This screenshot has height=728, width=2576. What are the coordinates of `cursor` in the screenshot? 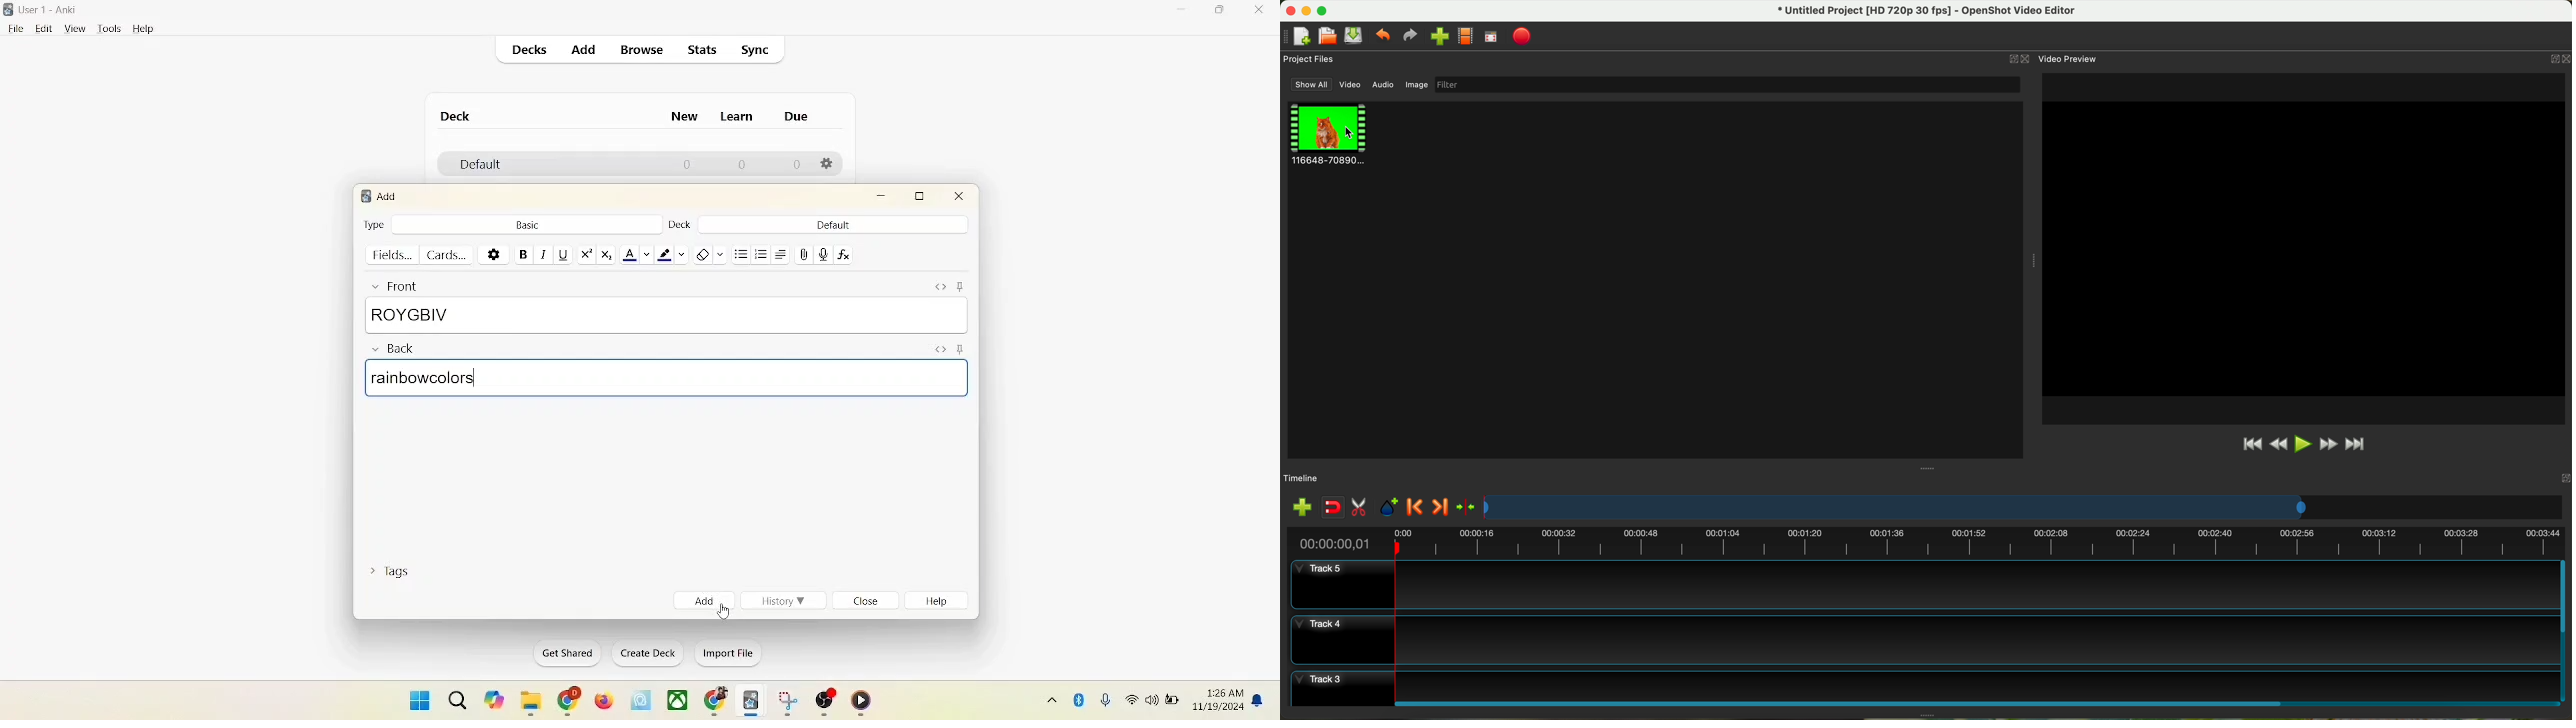 It's located at (722, 609).